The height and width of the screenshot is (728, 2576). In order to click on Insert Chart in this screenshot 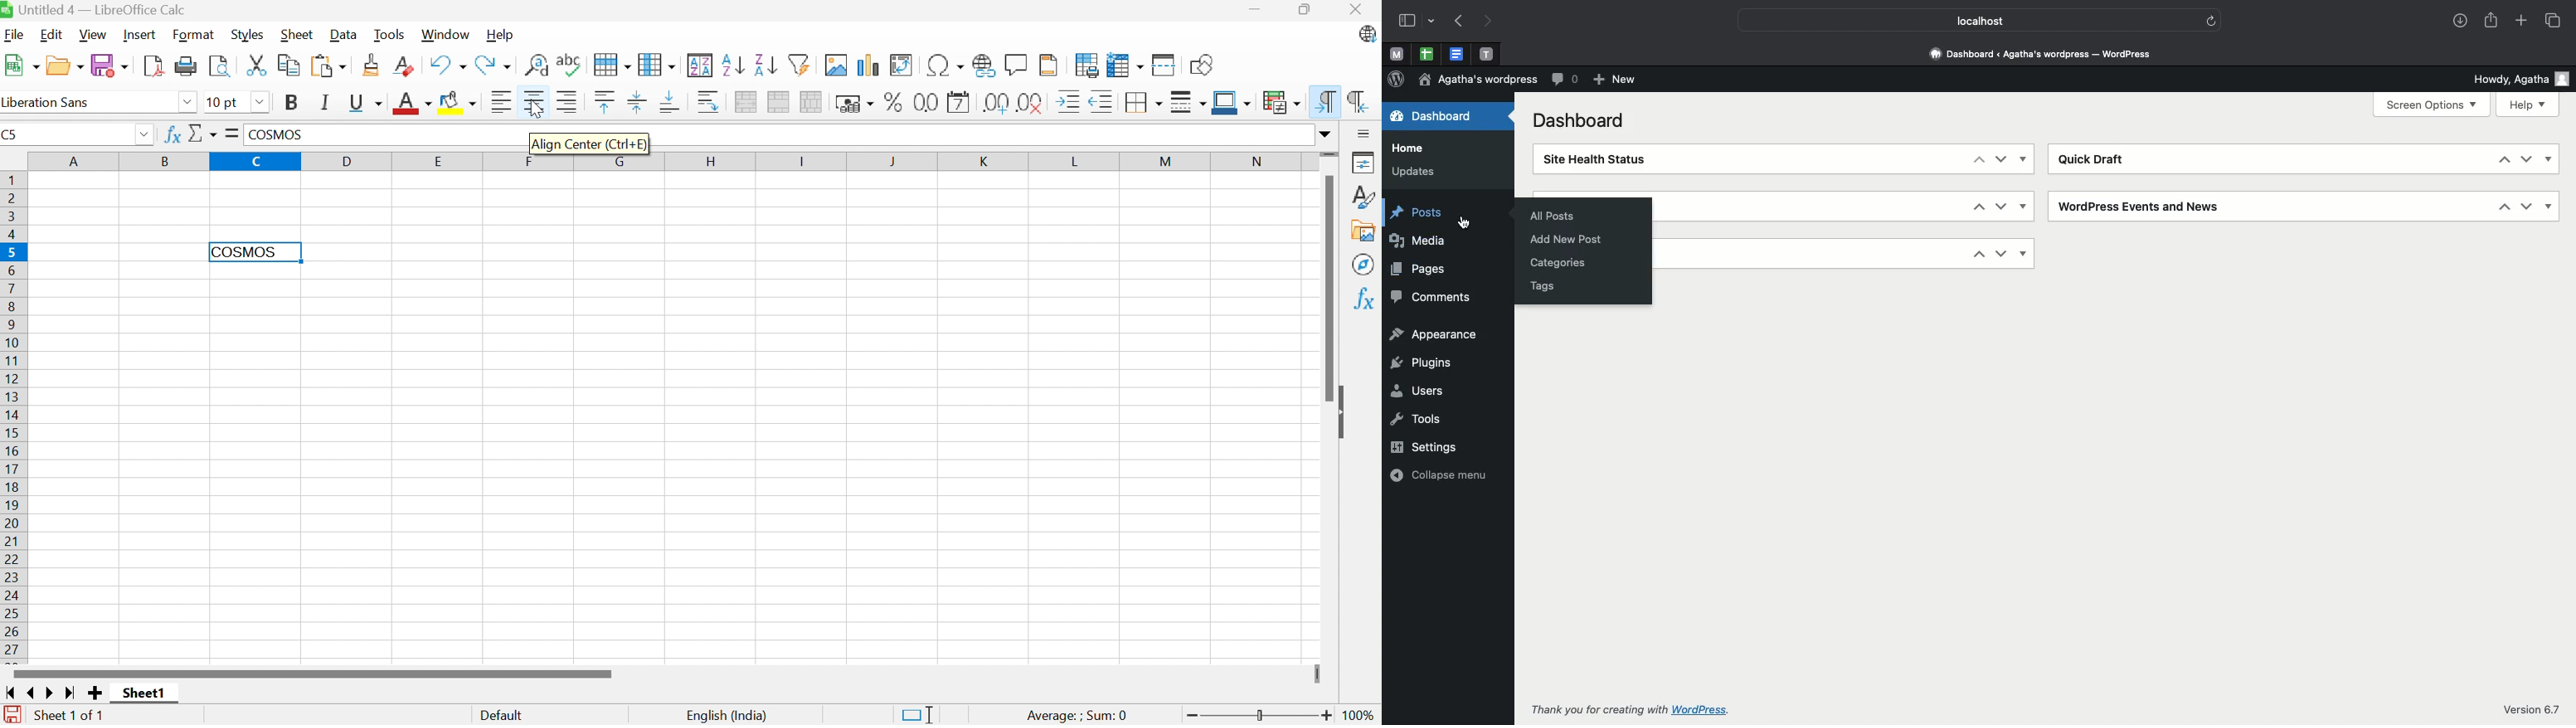, I will do `click(869, 65)`.